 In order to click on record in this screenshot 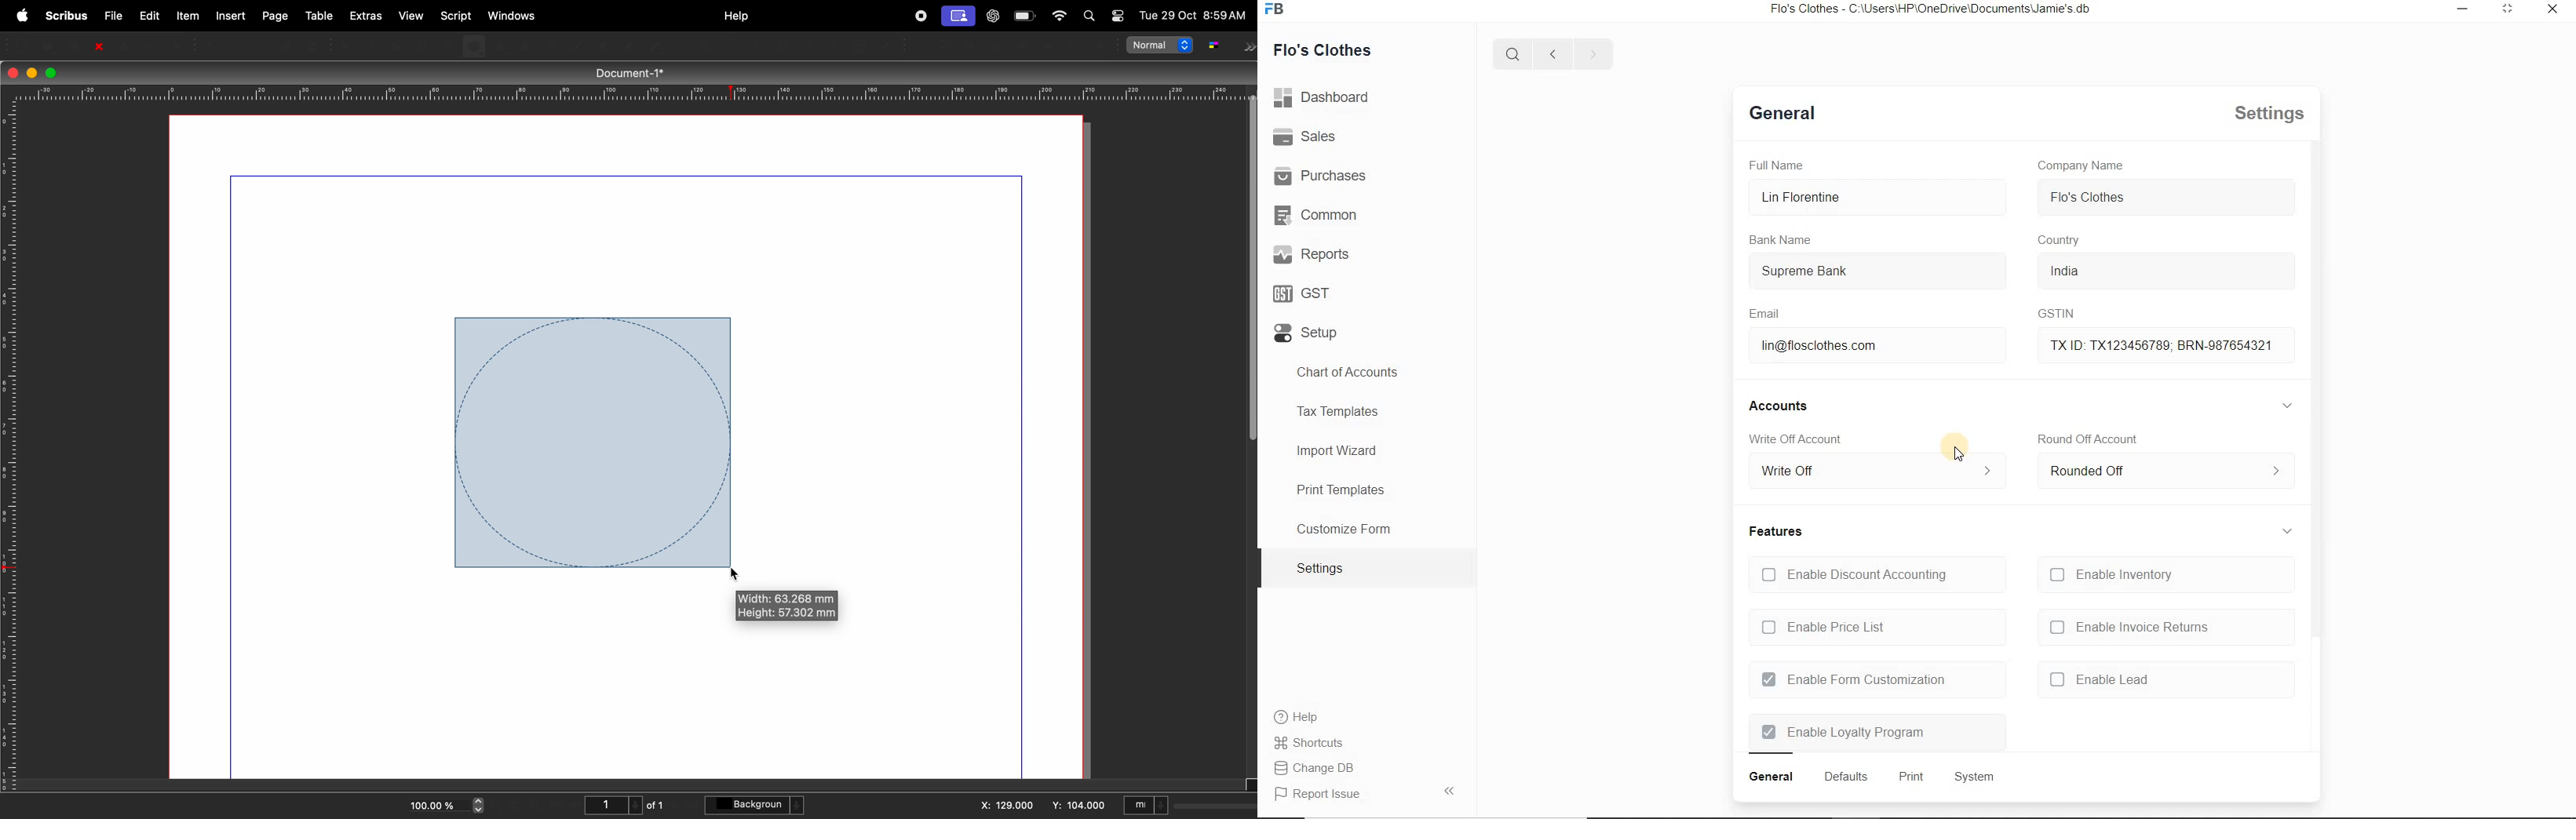, I will do `click(920, 16)`.